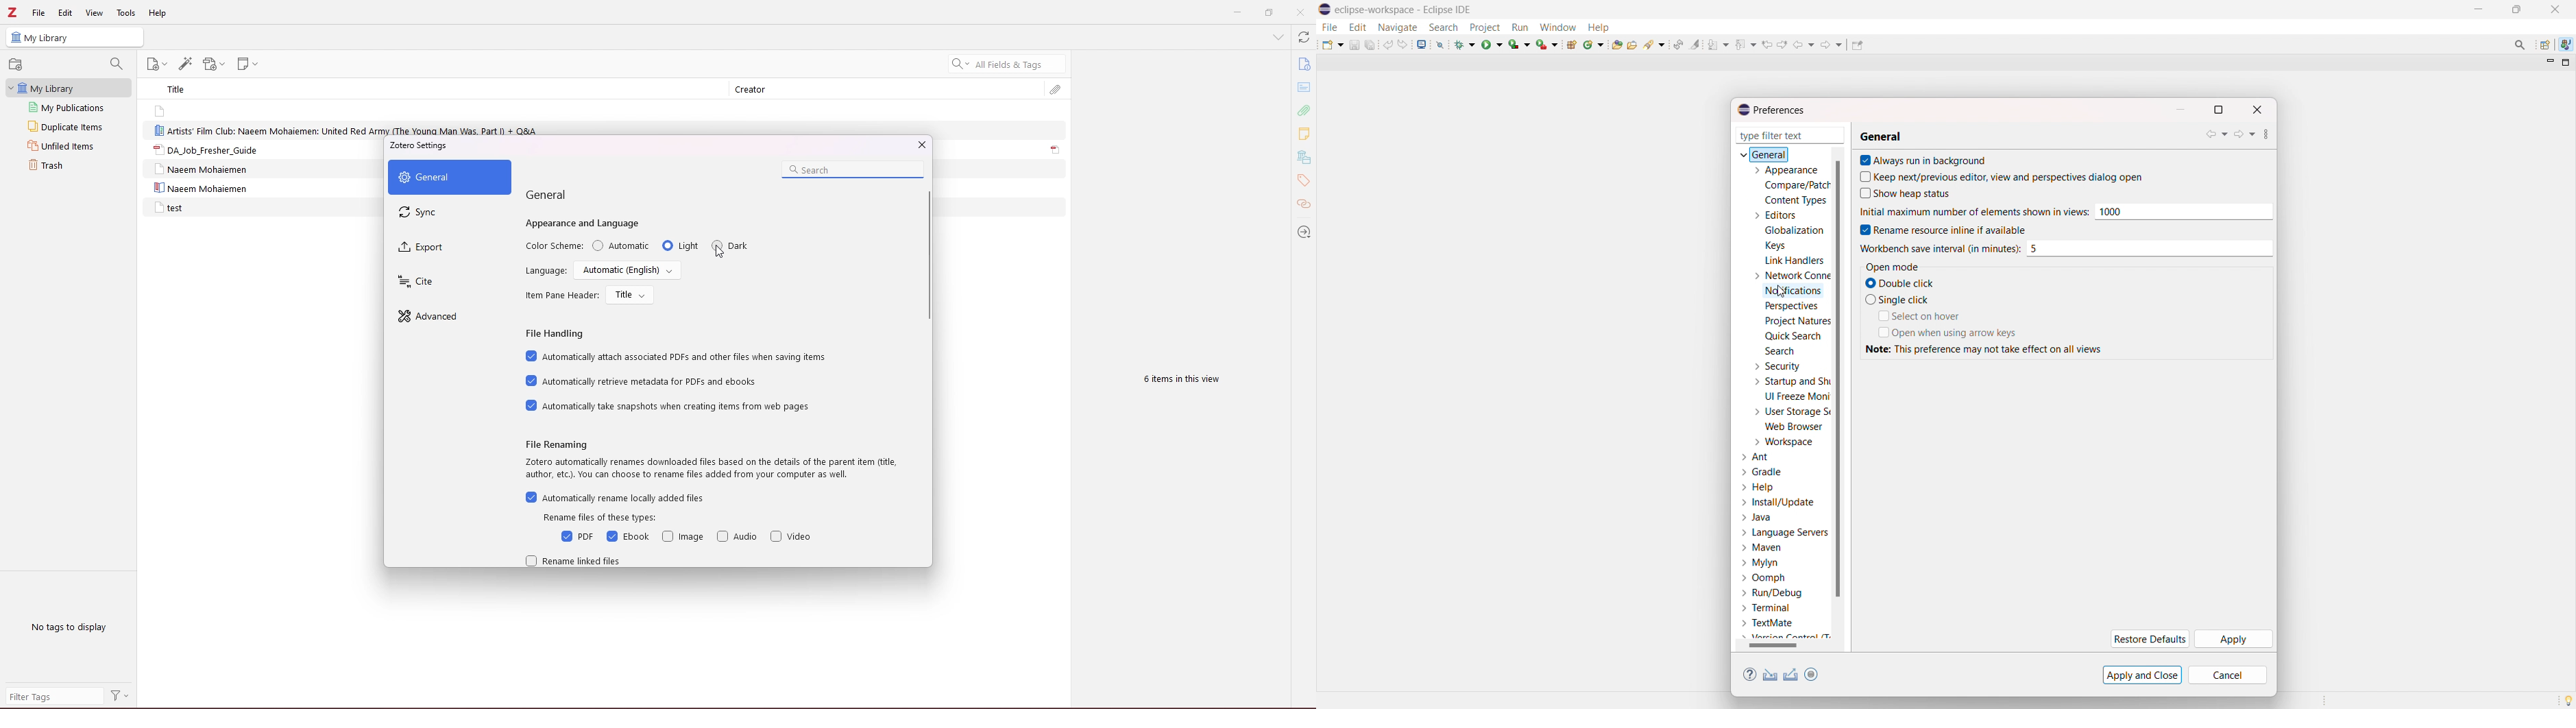 The image size is (2576, 728). What do you see at coordinates (1938, 248) in the screenshot?
I see `cursor` at bounding box center [1938, 248].